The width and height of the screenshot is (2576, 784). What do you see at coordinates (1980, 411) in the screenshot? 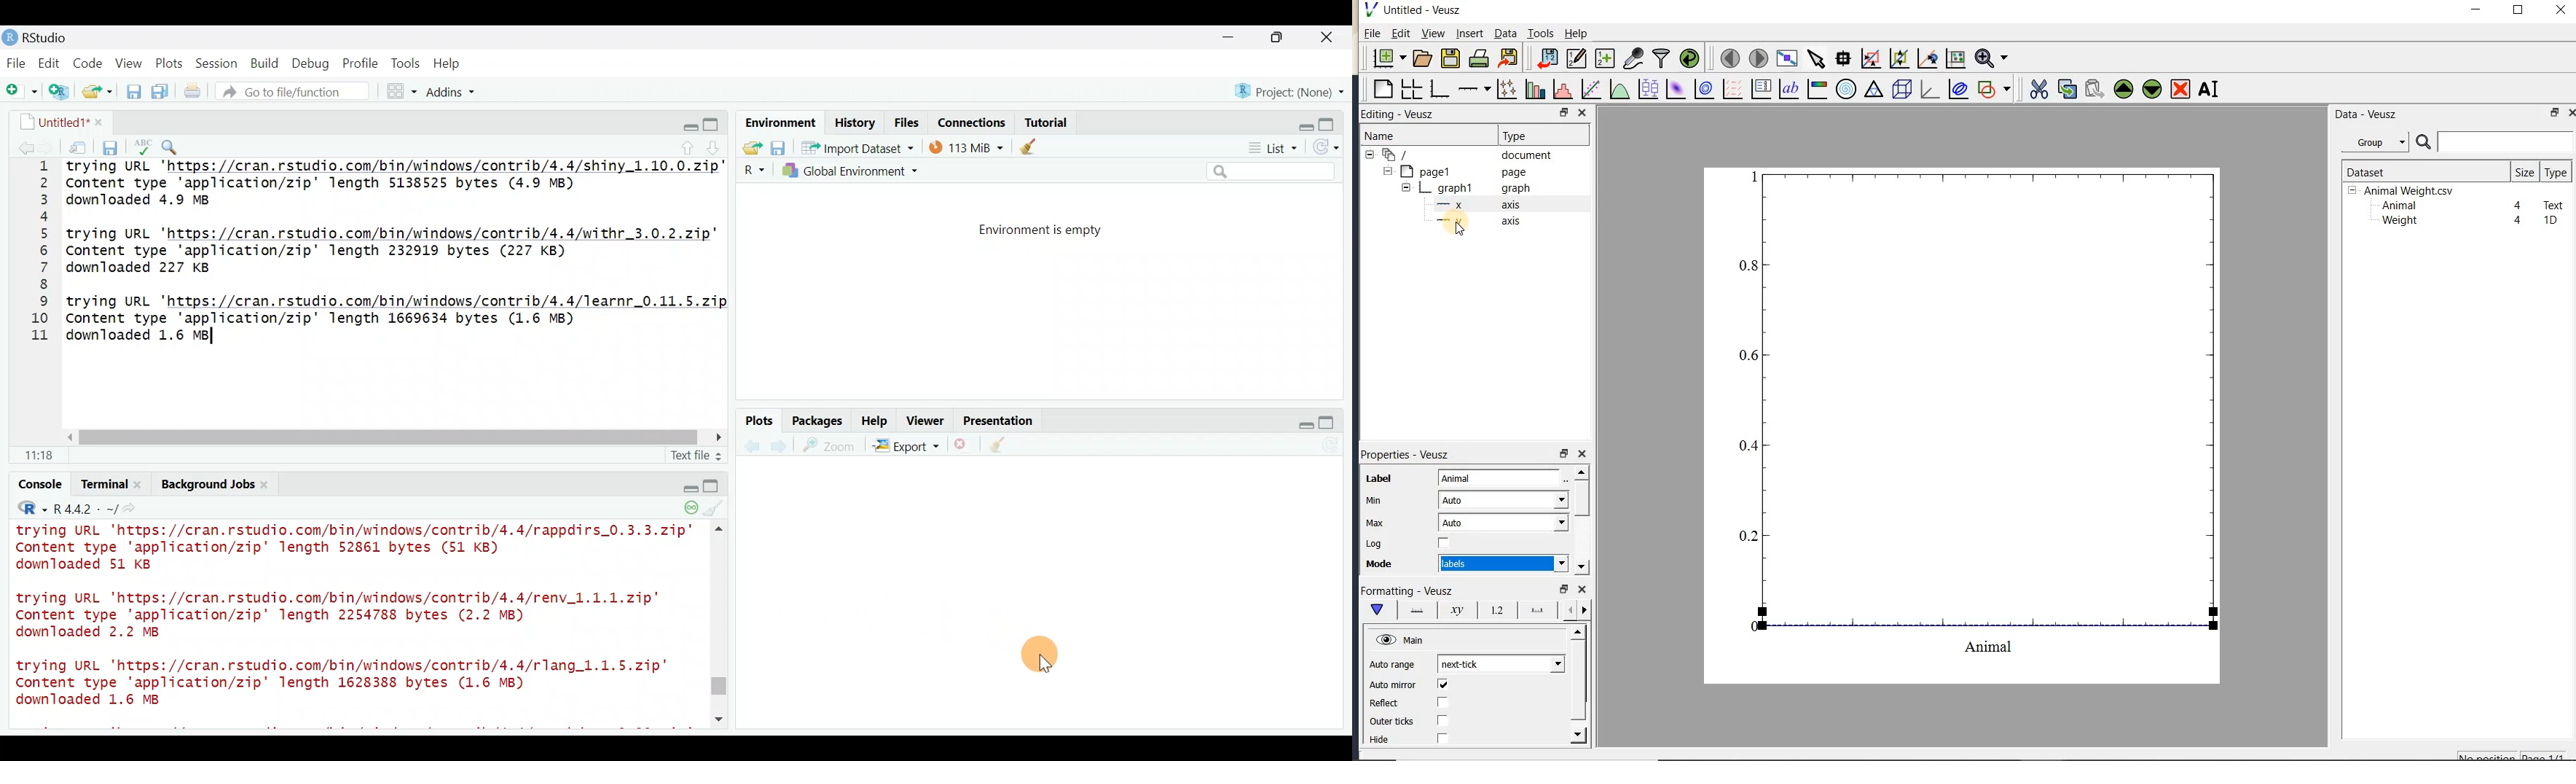
I see `graph` at bounding box center [1980, 411].